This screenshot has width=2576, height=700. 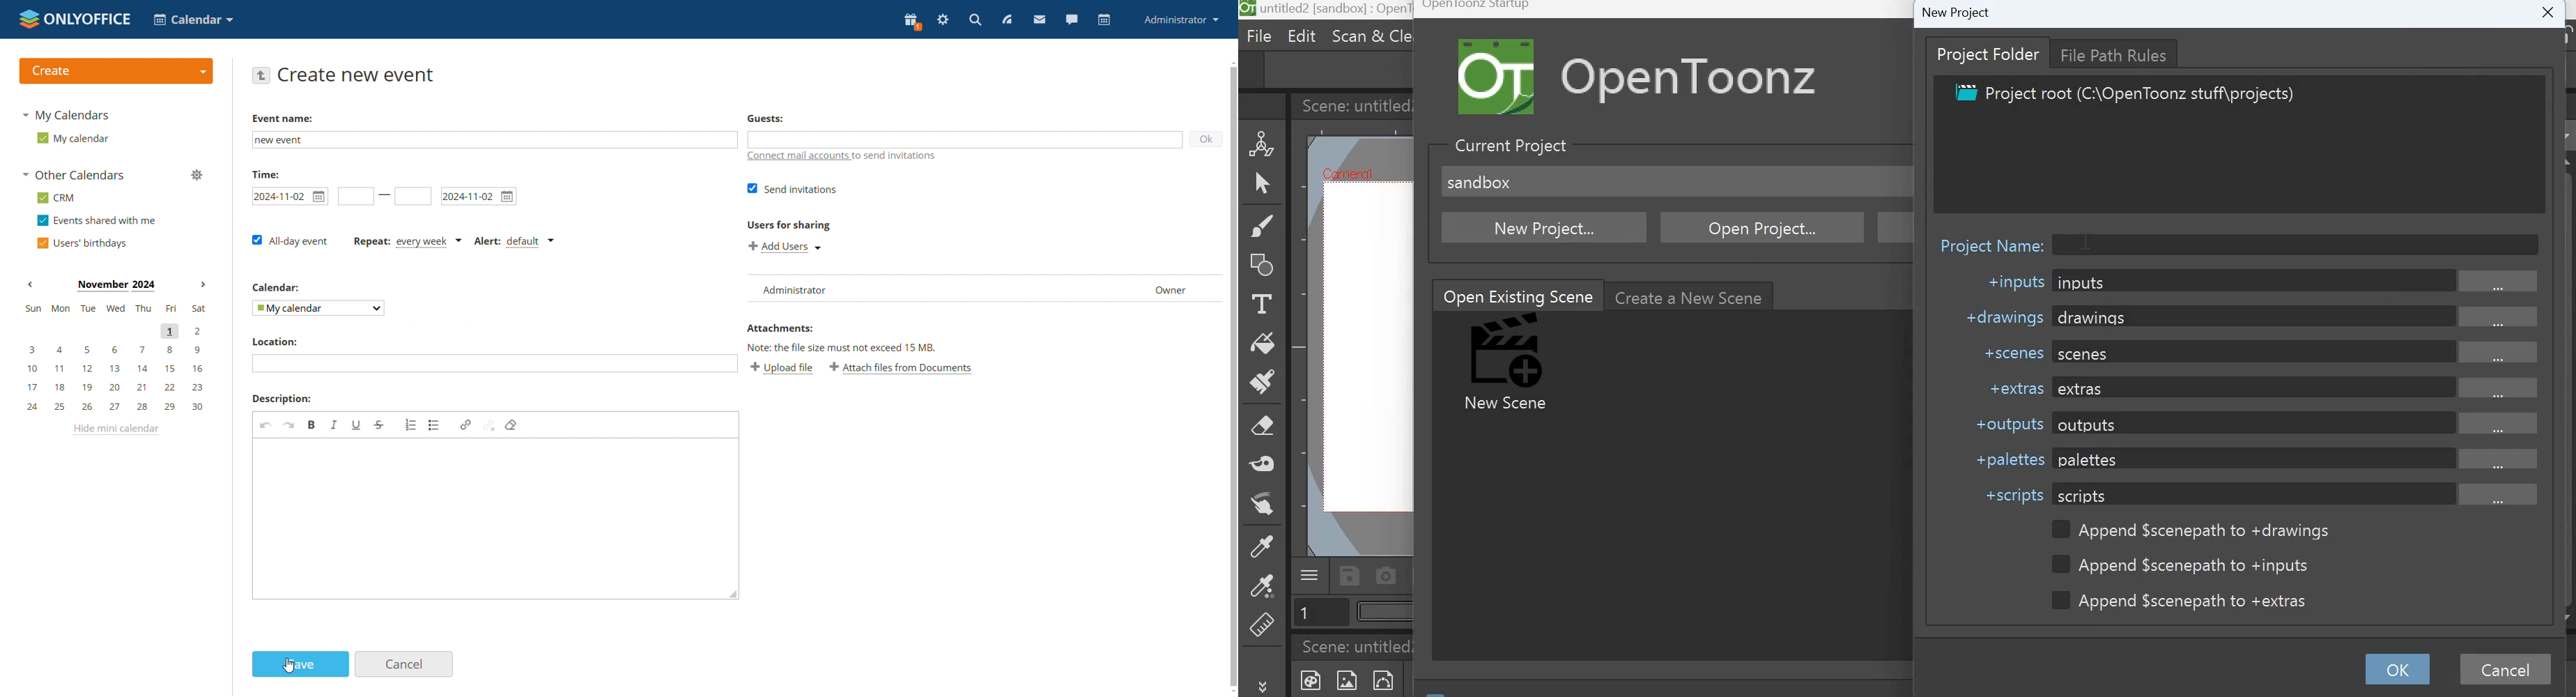 I want to click on outputs, so click(x=2297, y=423).